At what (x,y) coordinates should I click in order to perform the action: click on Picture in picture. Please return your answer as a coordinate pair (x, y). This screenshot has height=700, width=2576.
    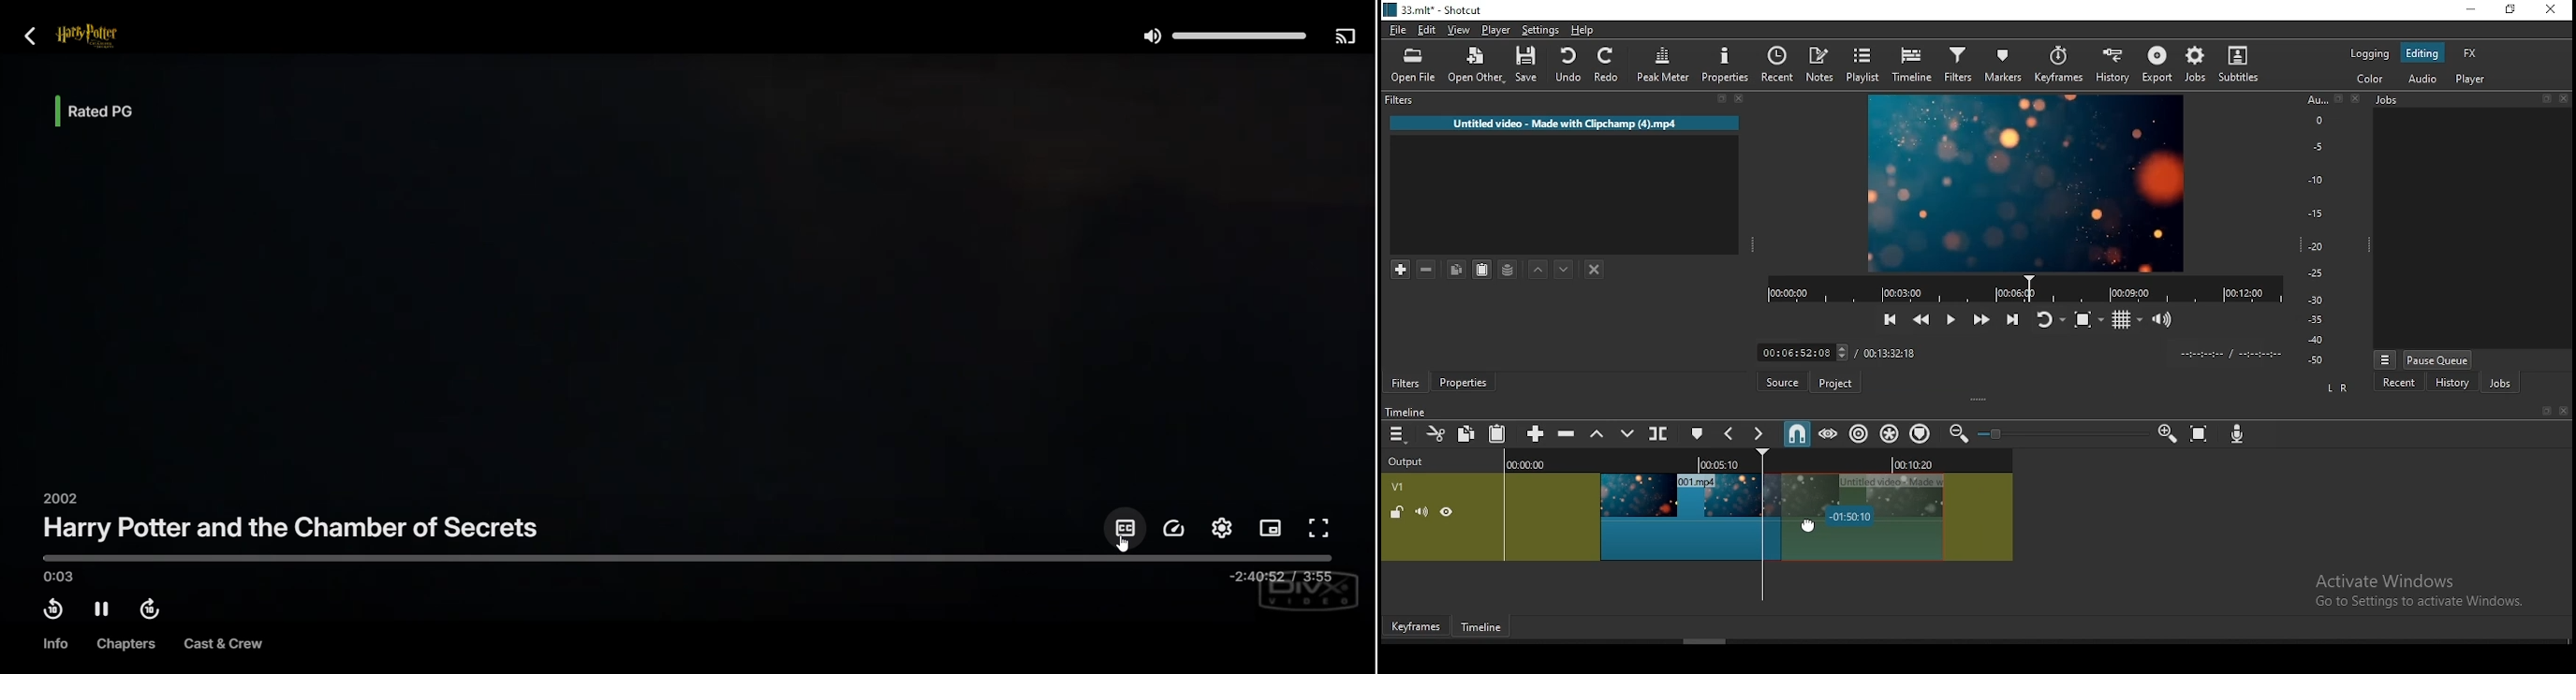
    Looking at the image, I should click on (1271, 530).